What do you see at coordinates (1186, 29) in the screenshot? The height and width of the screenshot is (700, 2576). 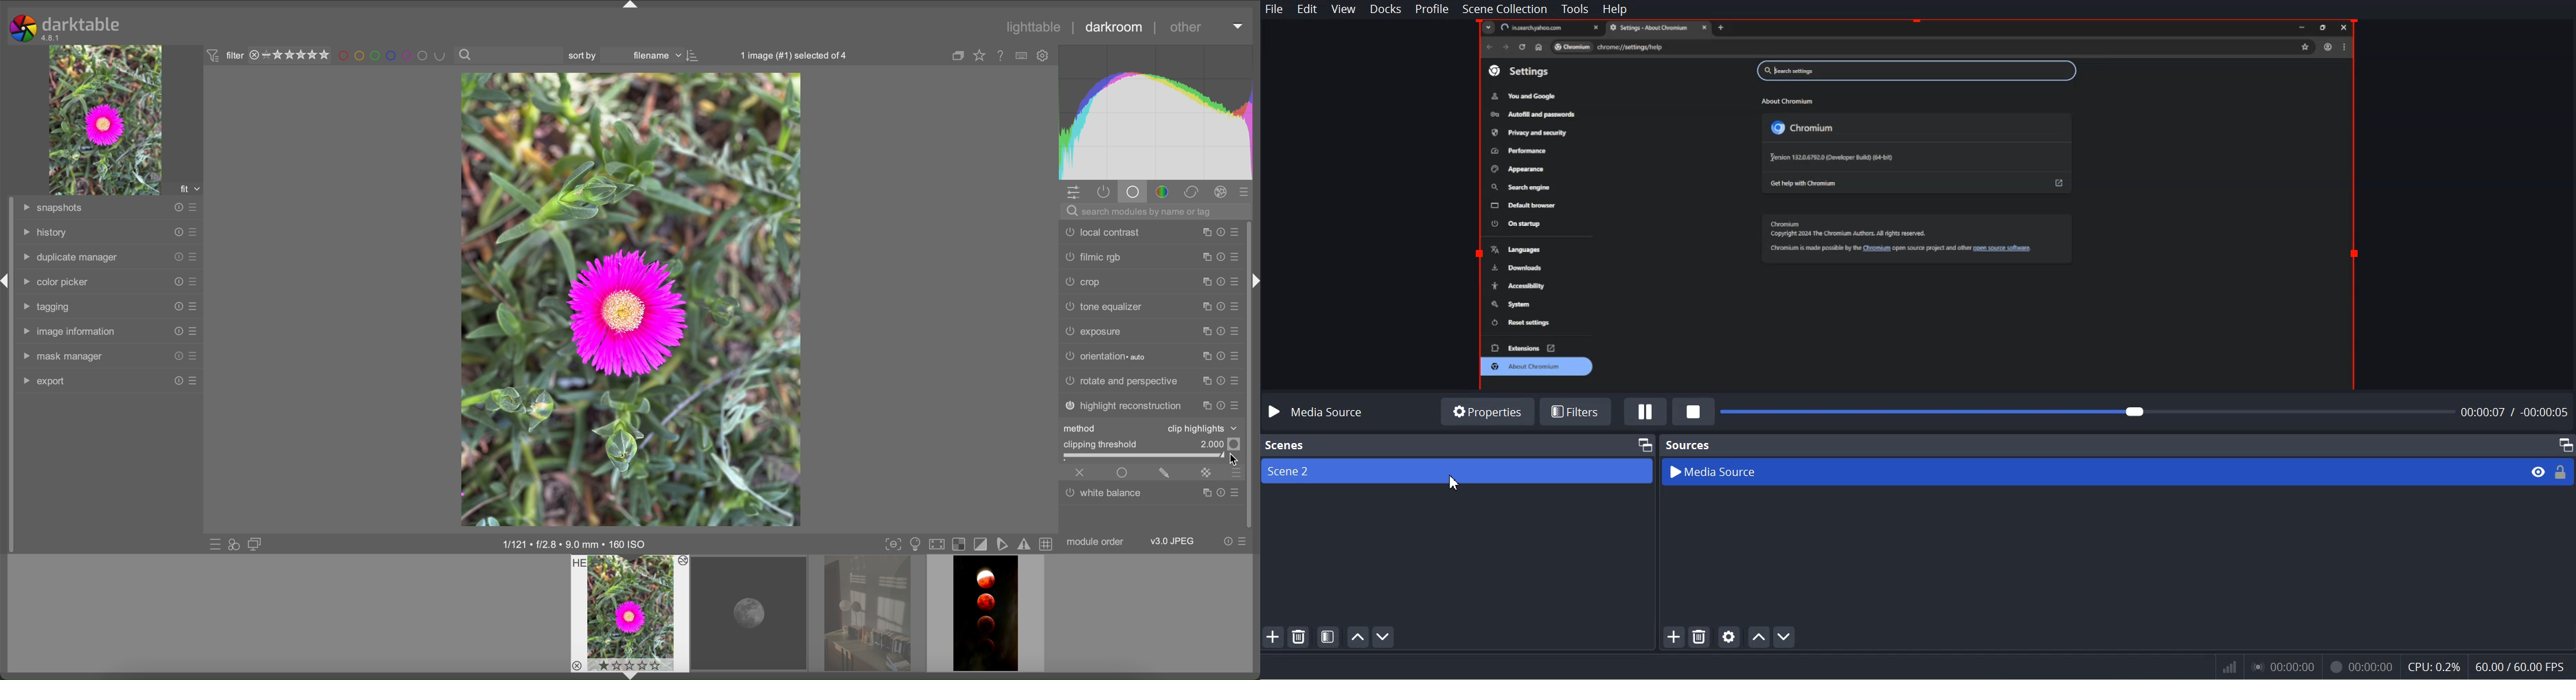 I see `other` at bounding box center [1186, 29].